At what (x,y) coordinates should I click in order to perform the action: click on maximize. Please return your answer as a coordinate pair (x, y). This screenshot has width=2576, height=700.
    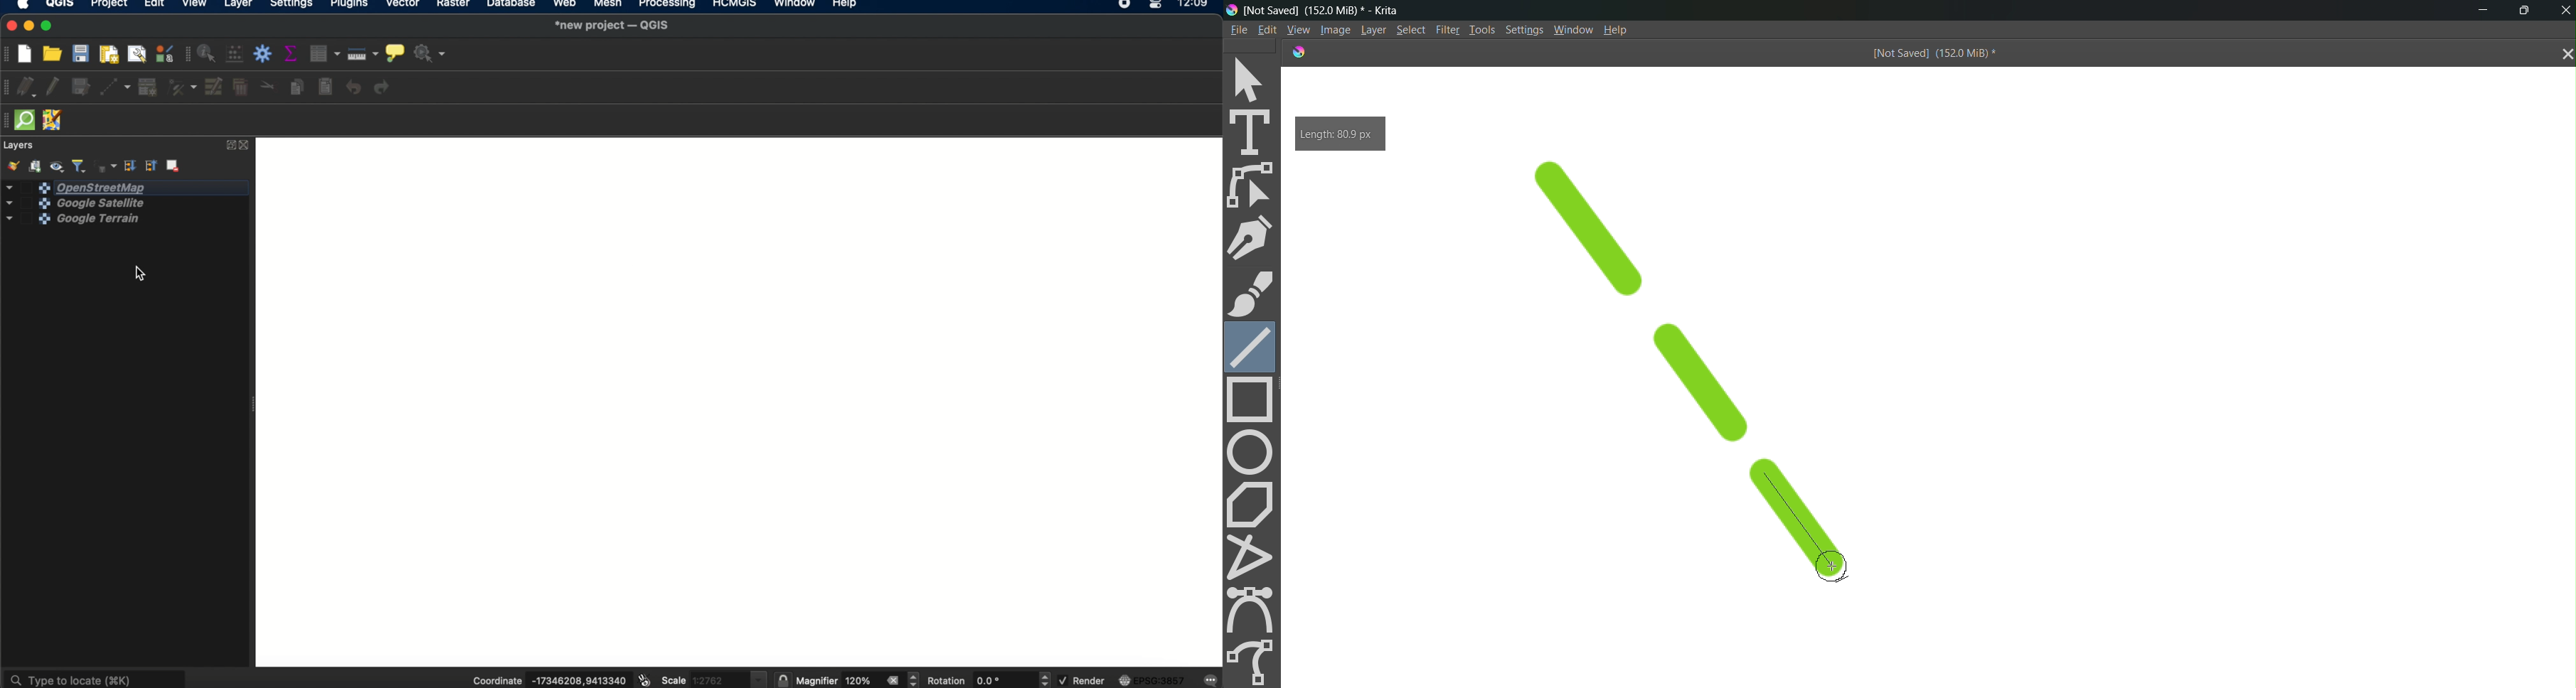
    Looking at the image, I should click on (49, 26).